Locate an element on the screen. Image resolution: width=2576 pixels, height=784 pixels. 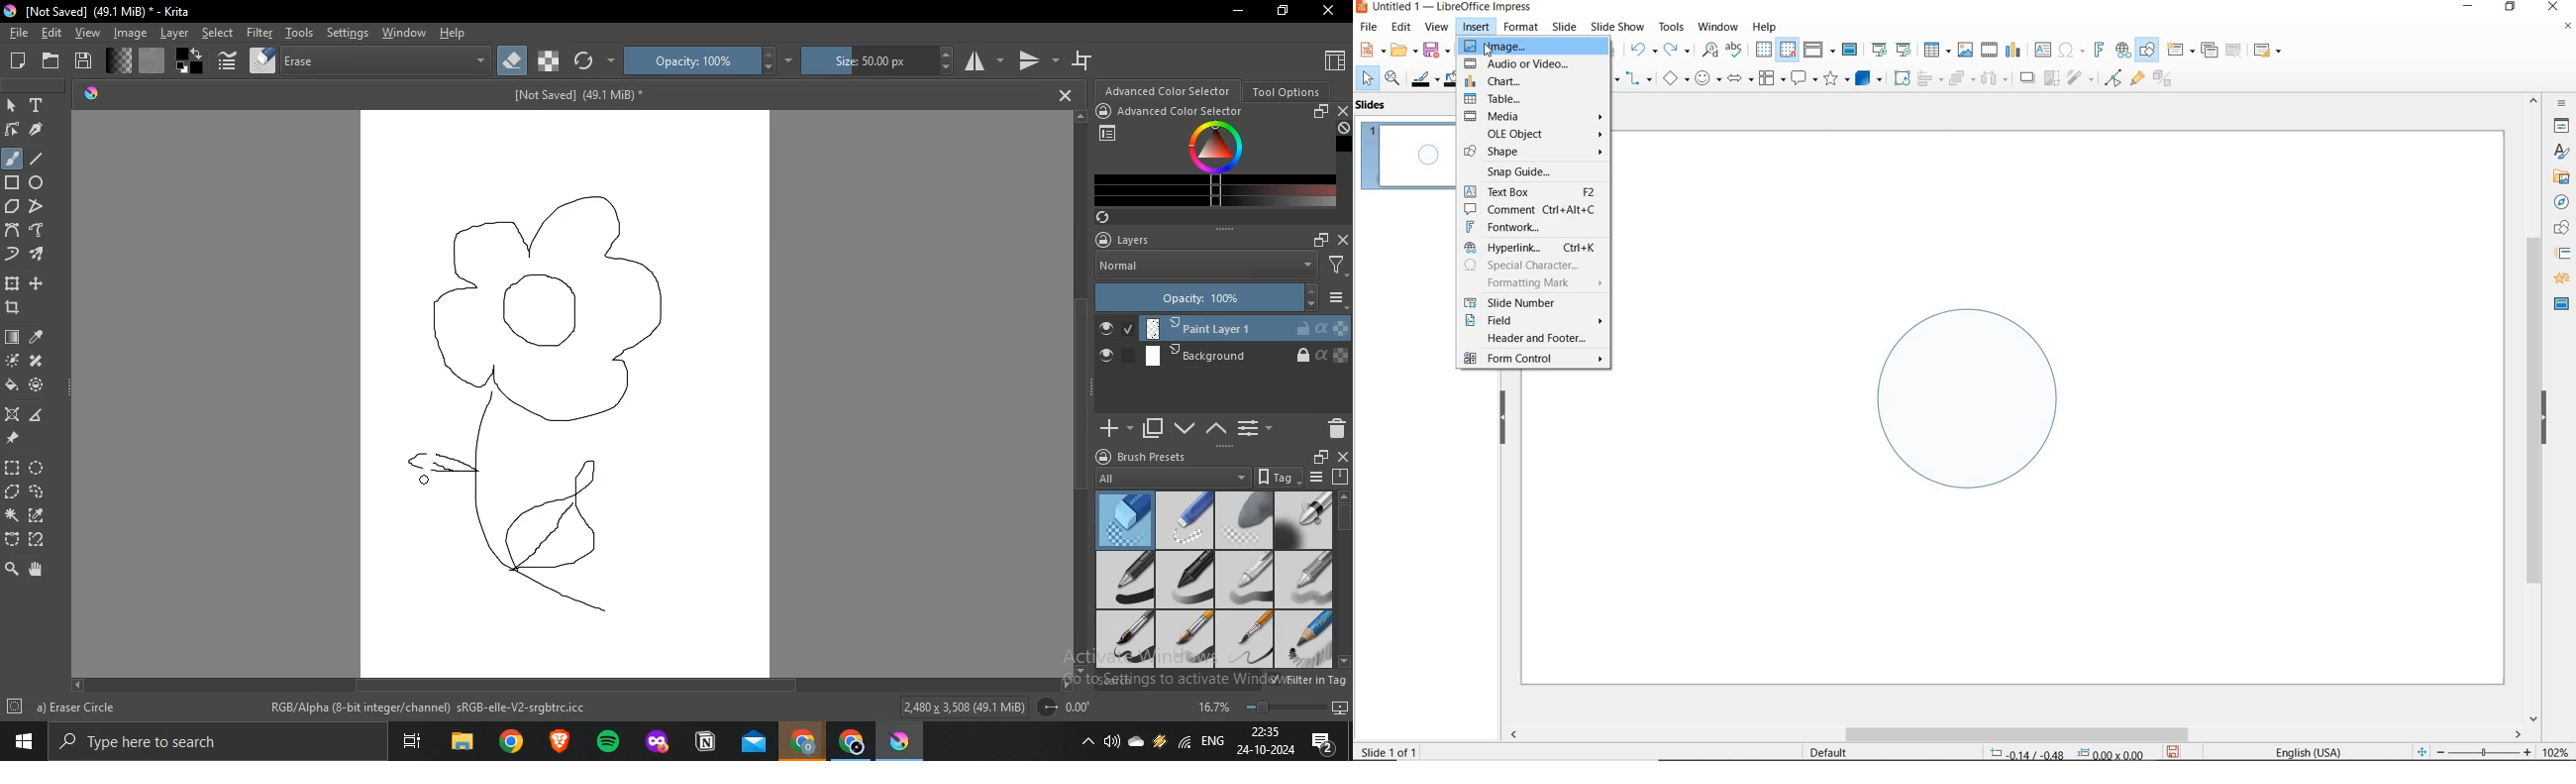
Sound is located at coordinates (1113, 741).